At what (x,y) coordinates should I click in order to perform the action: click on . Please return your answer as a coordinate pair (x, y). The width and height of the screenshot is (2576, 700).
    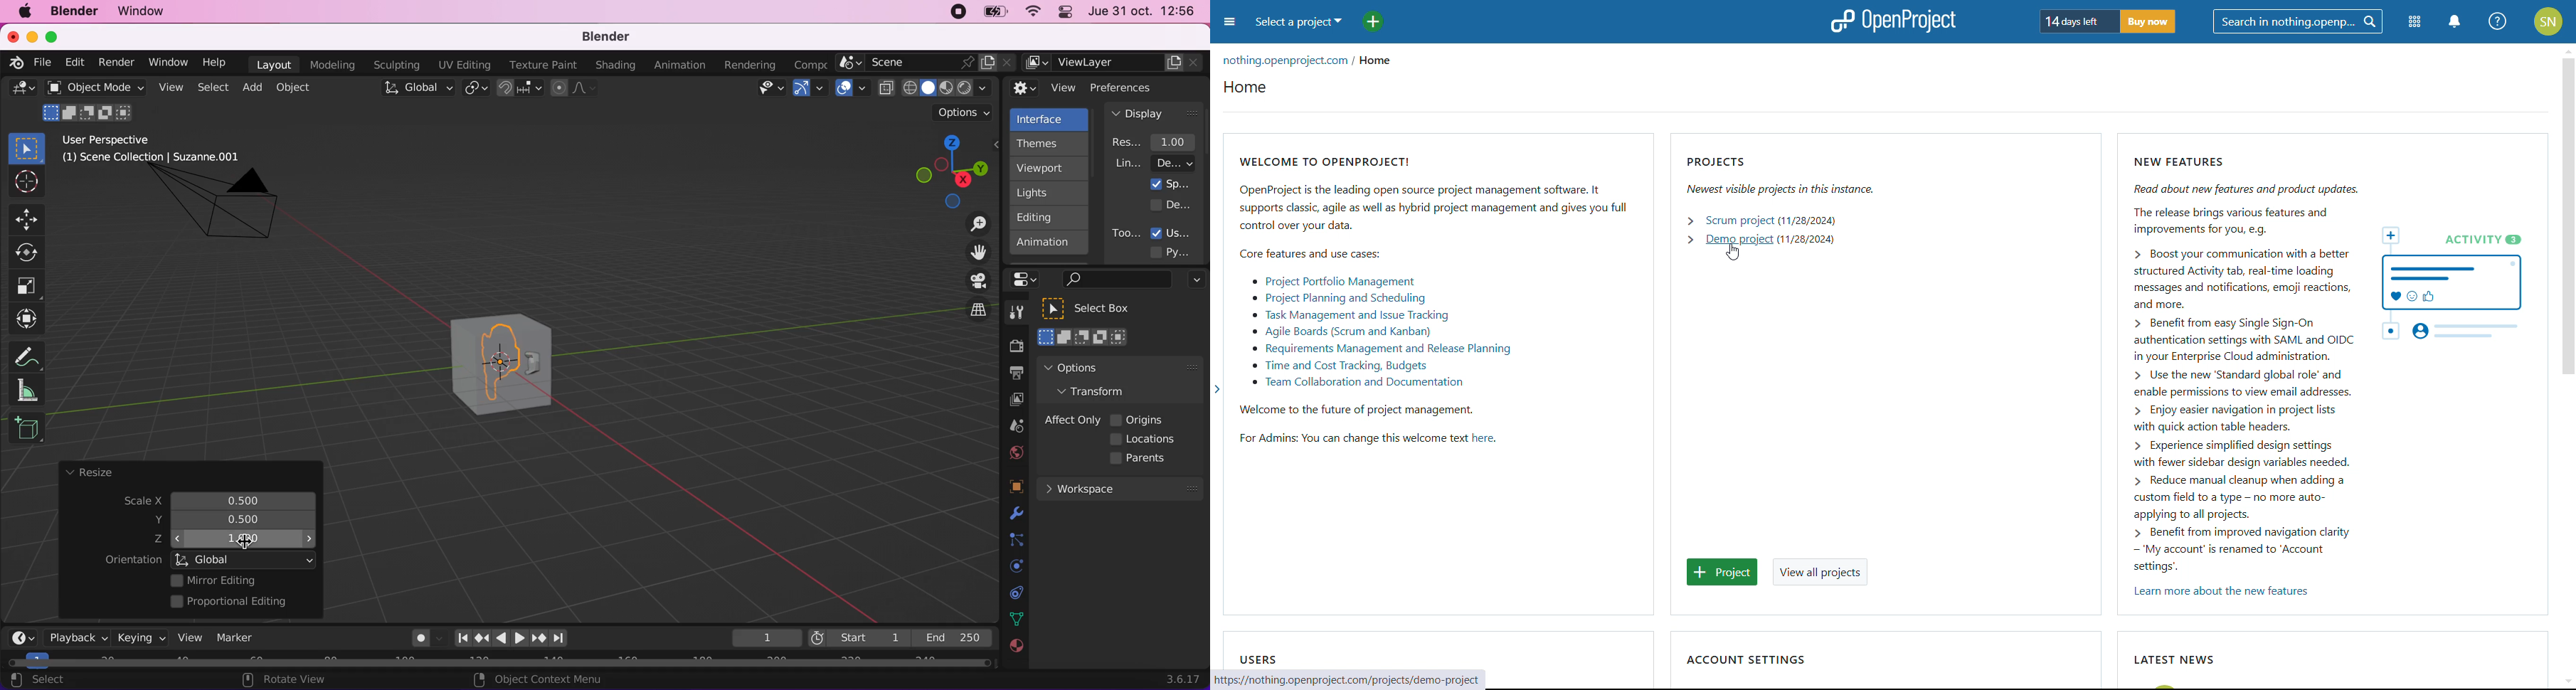
    Looking at the image, I should click on (31, 218).